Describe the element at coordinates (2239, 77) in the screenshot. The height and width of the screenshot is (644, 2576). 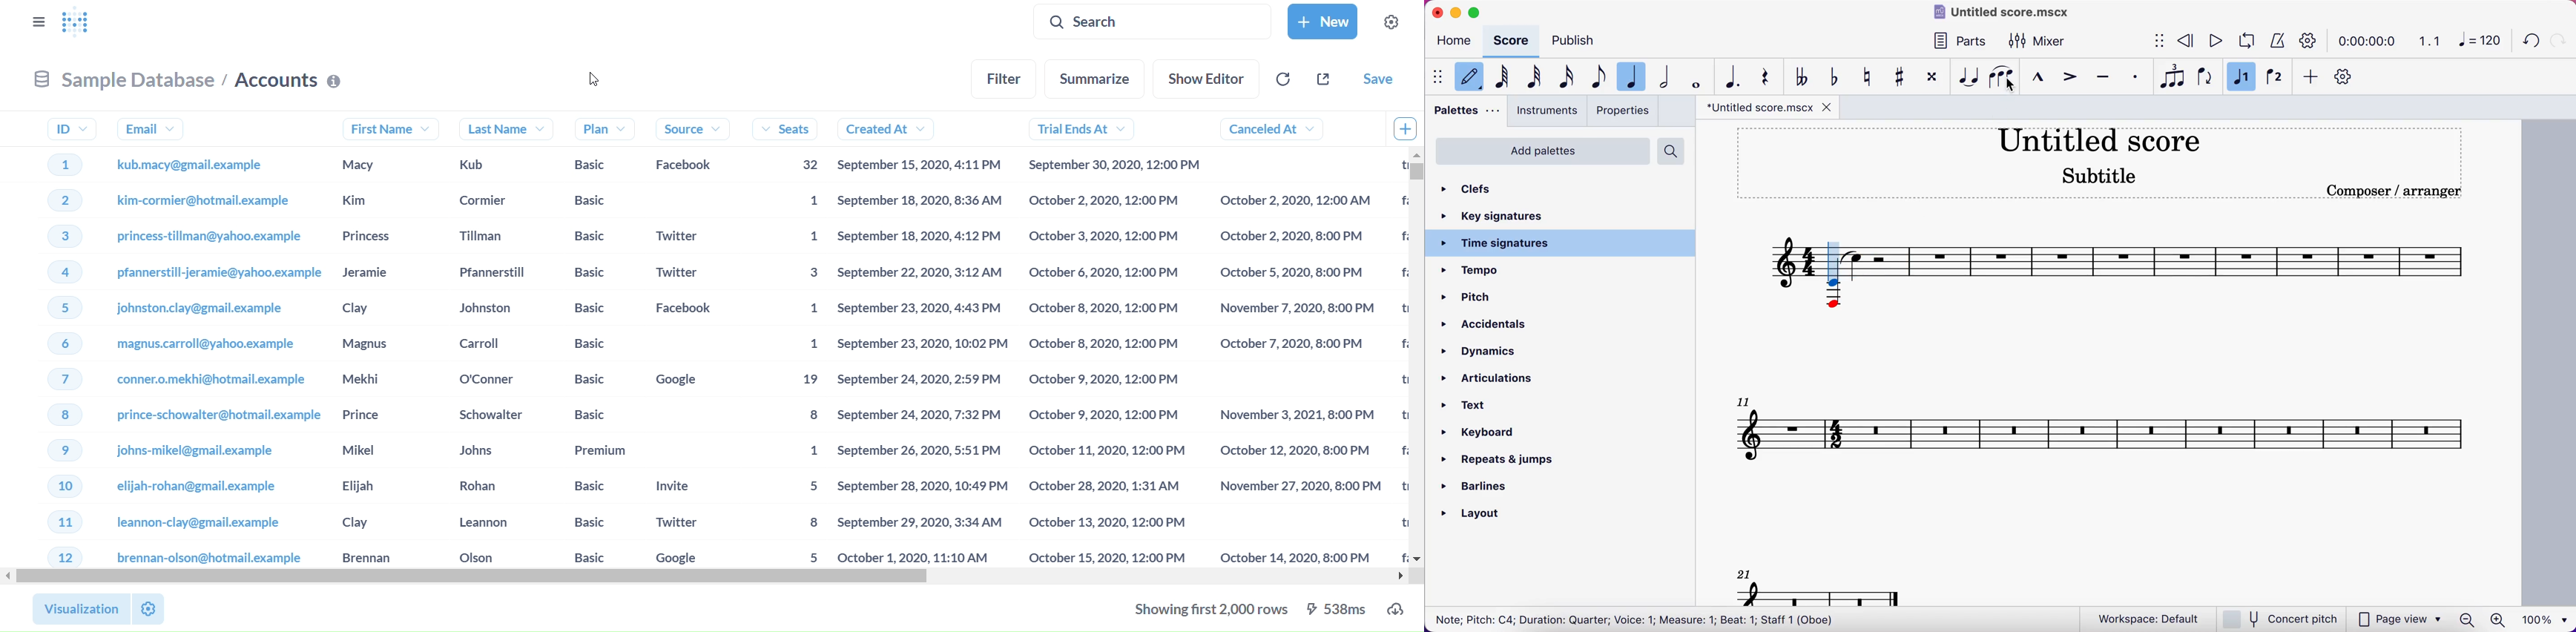
I see `voice1` at that location.